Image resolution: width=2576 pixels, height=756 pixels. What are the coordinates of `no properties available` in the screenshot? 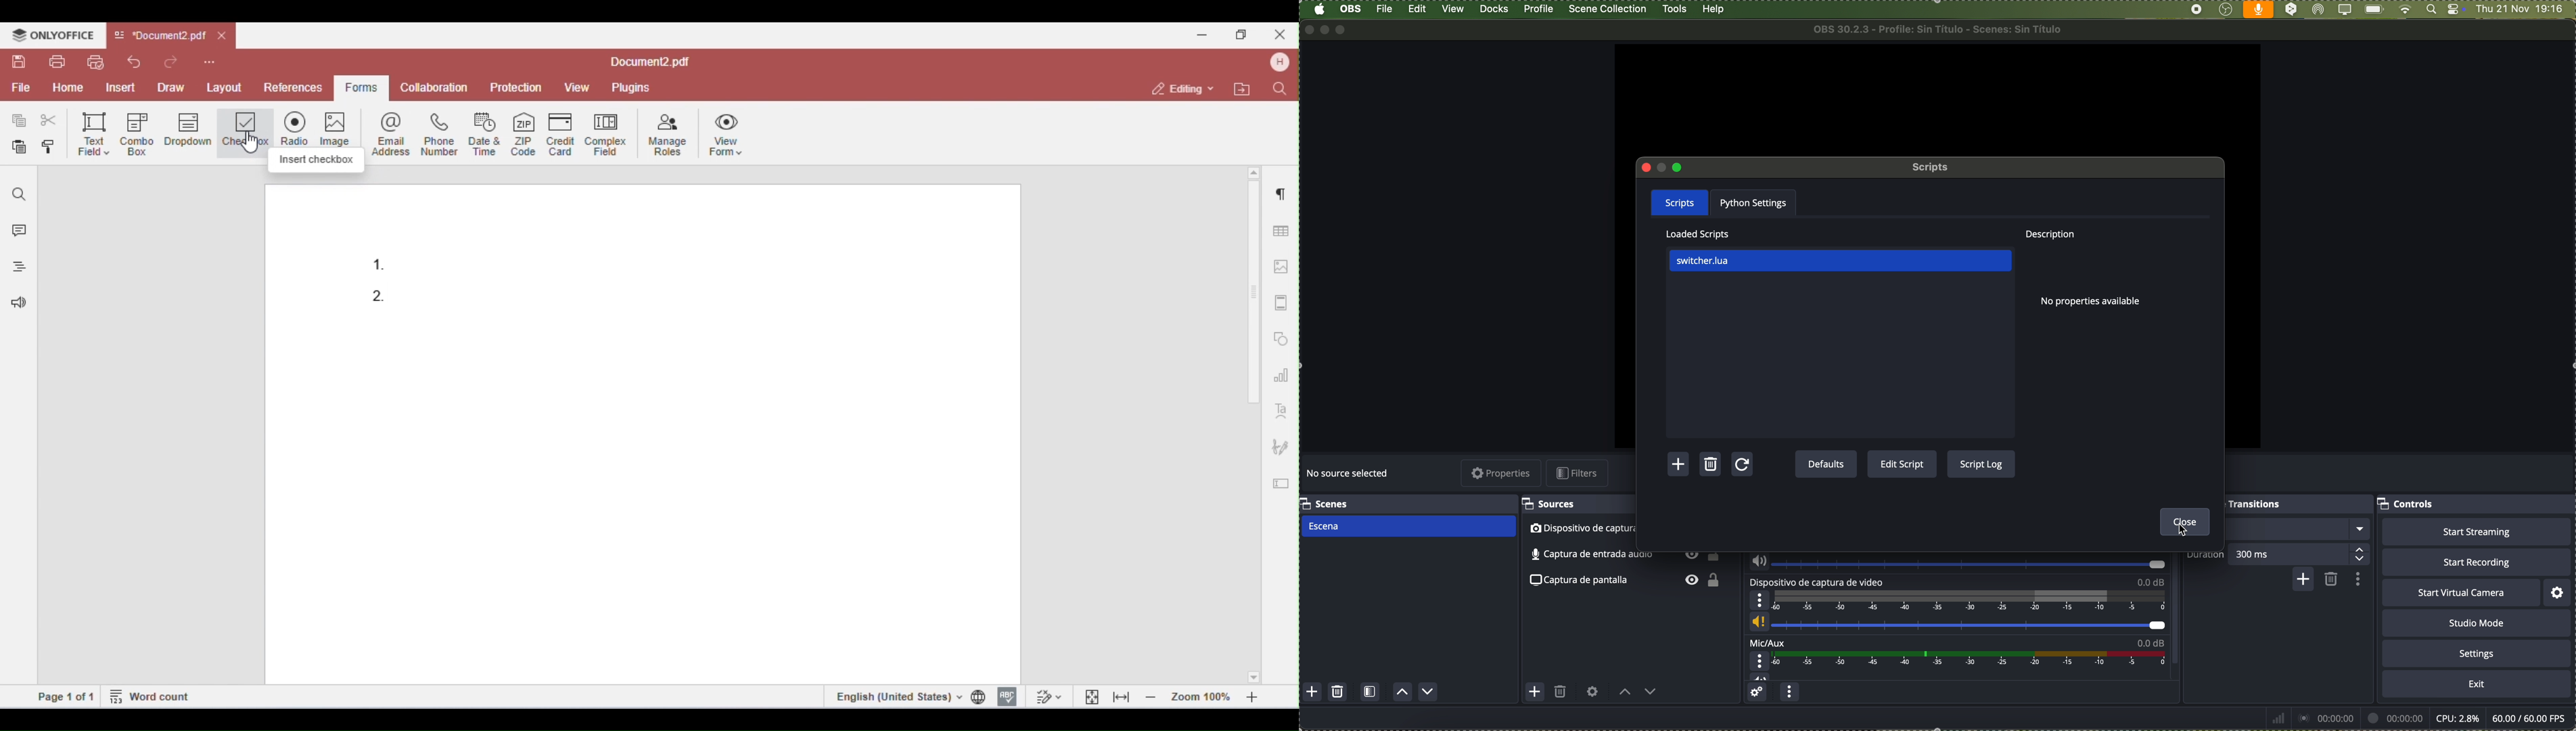 It's located at (2099, 303).